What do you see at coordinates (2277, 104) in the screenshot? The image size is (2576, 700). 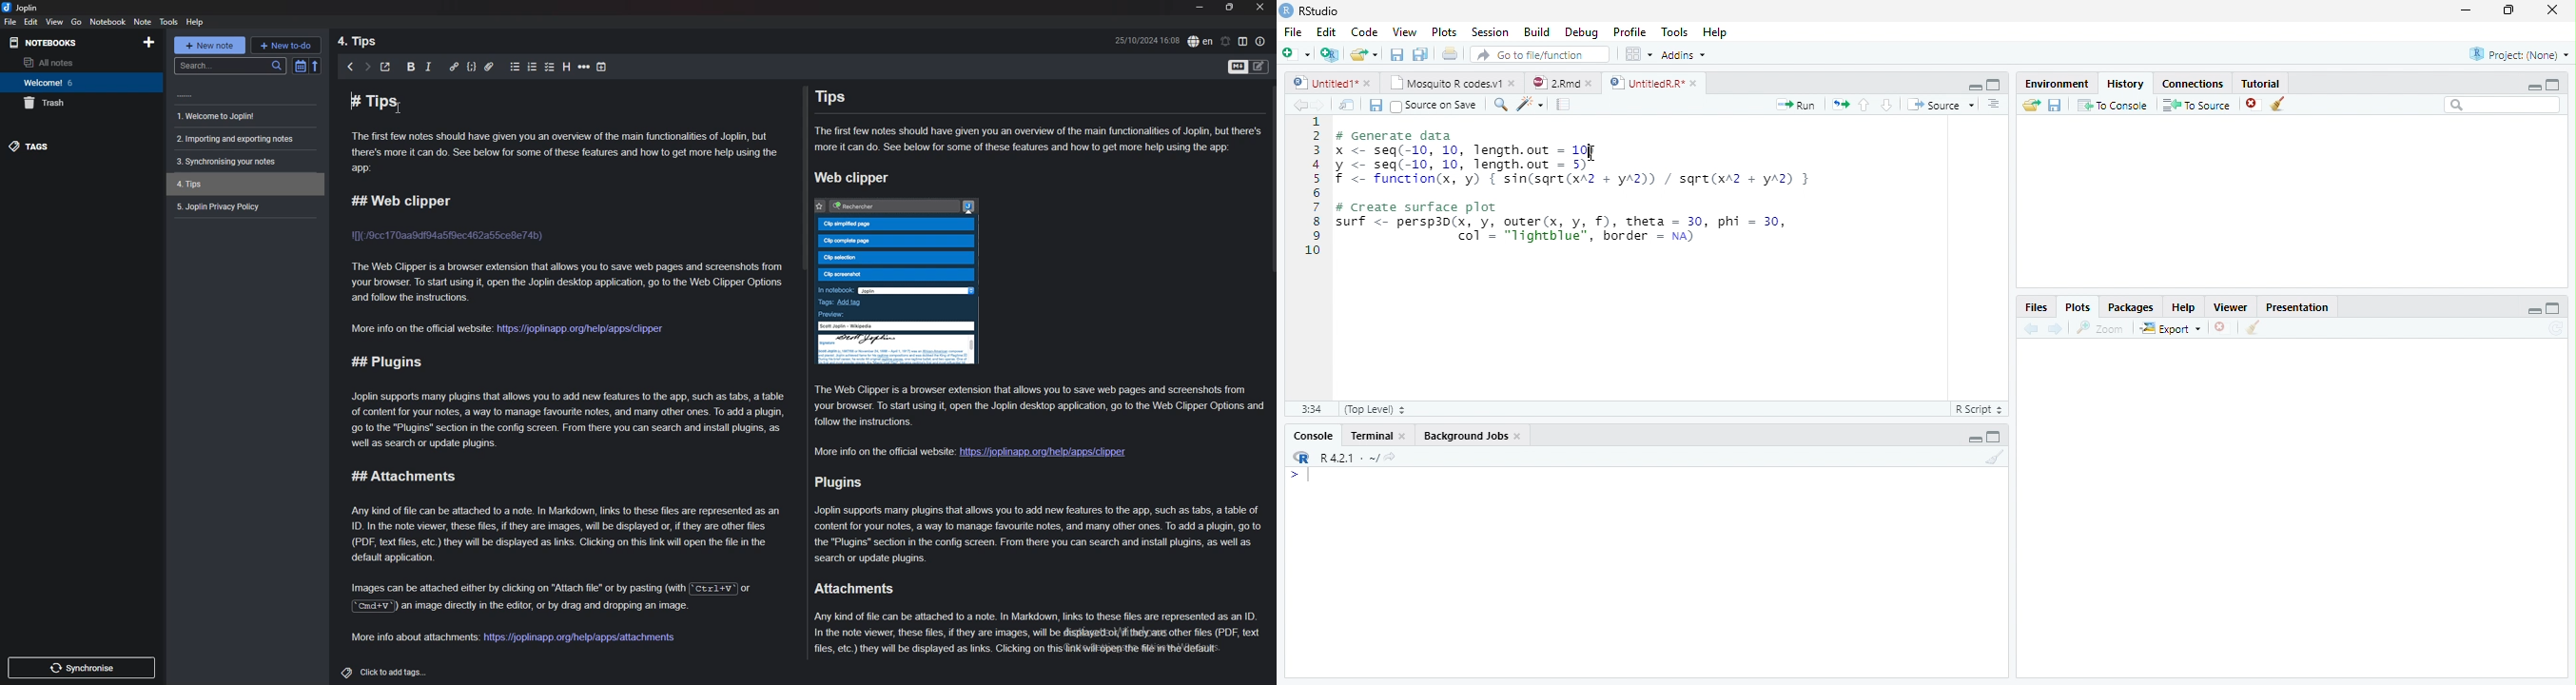 I see `Clear all history entries` at bounding box center [2277, 104].